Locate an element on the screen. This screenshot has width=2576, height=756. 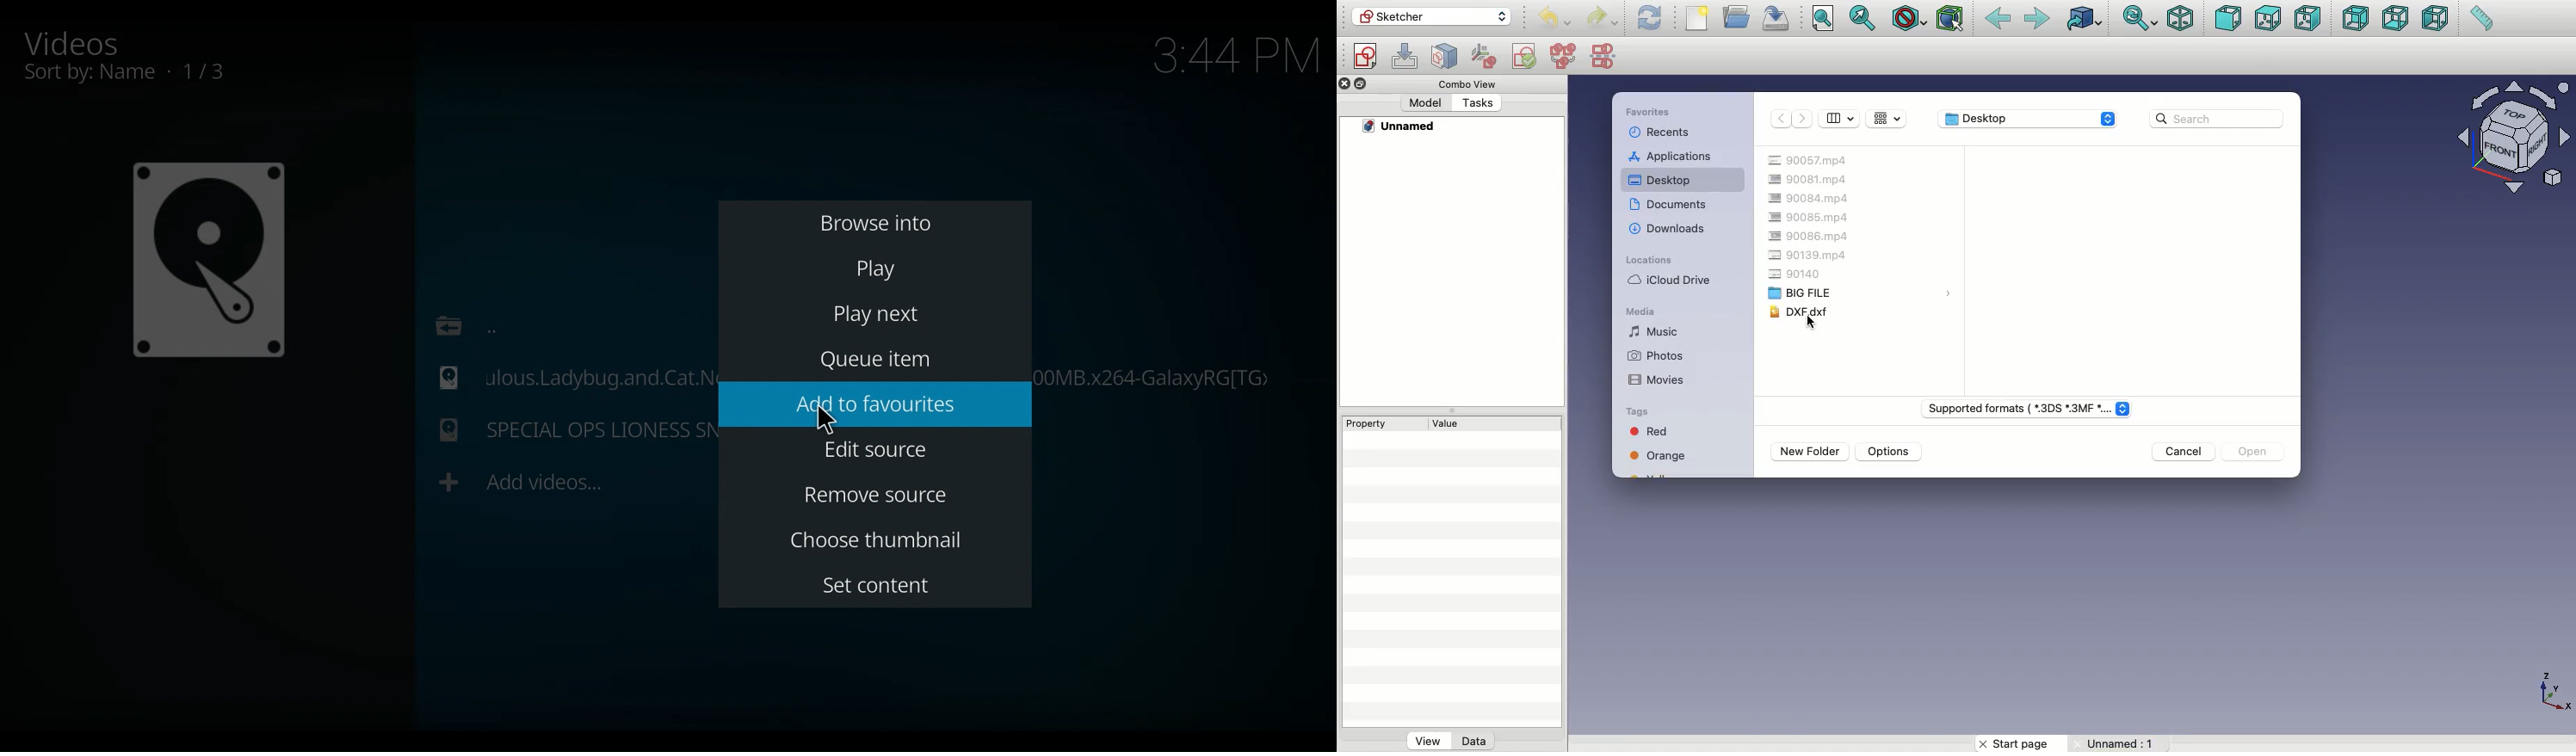
Undo is located at coordinates (1557, 20).